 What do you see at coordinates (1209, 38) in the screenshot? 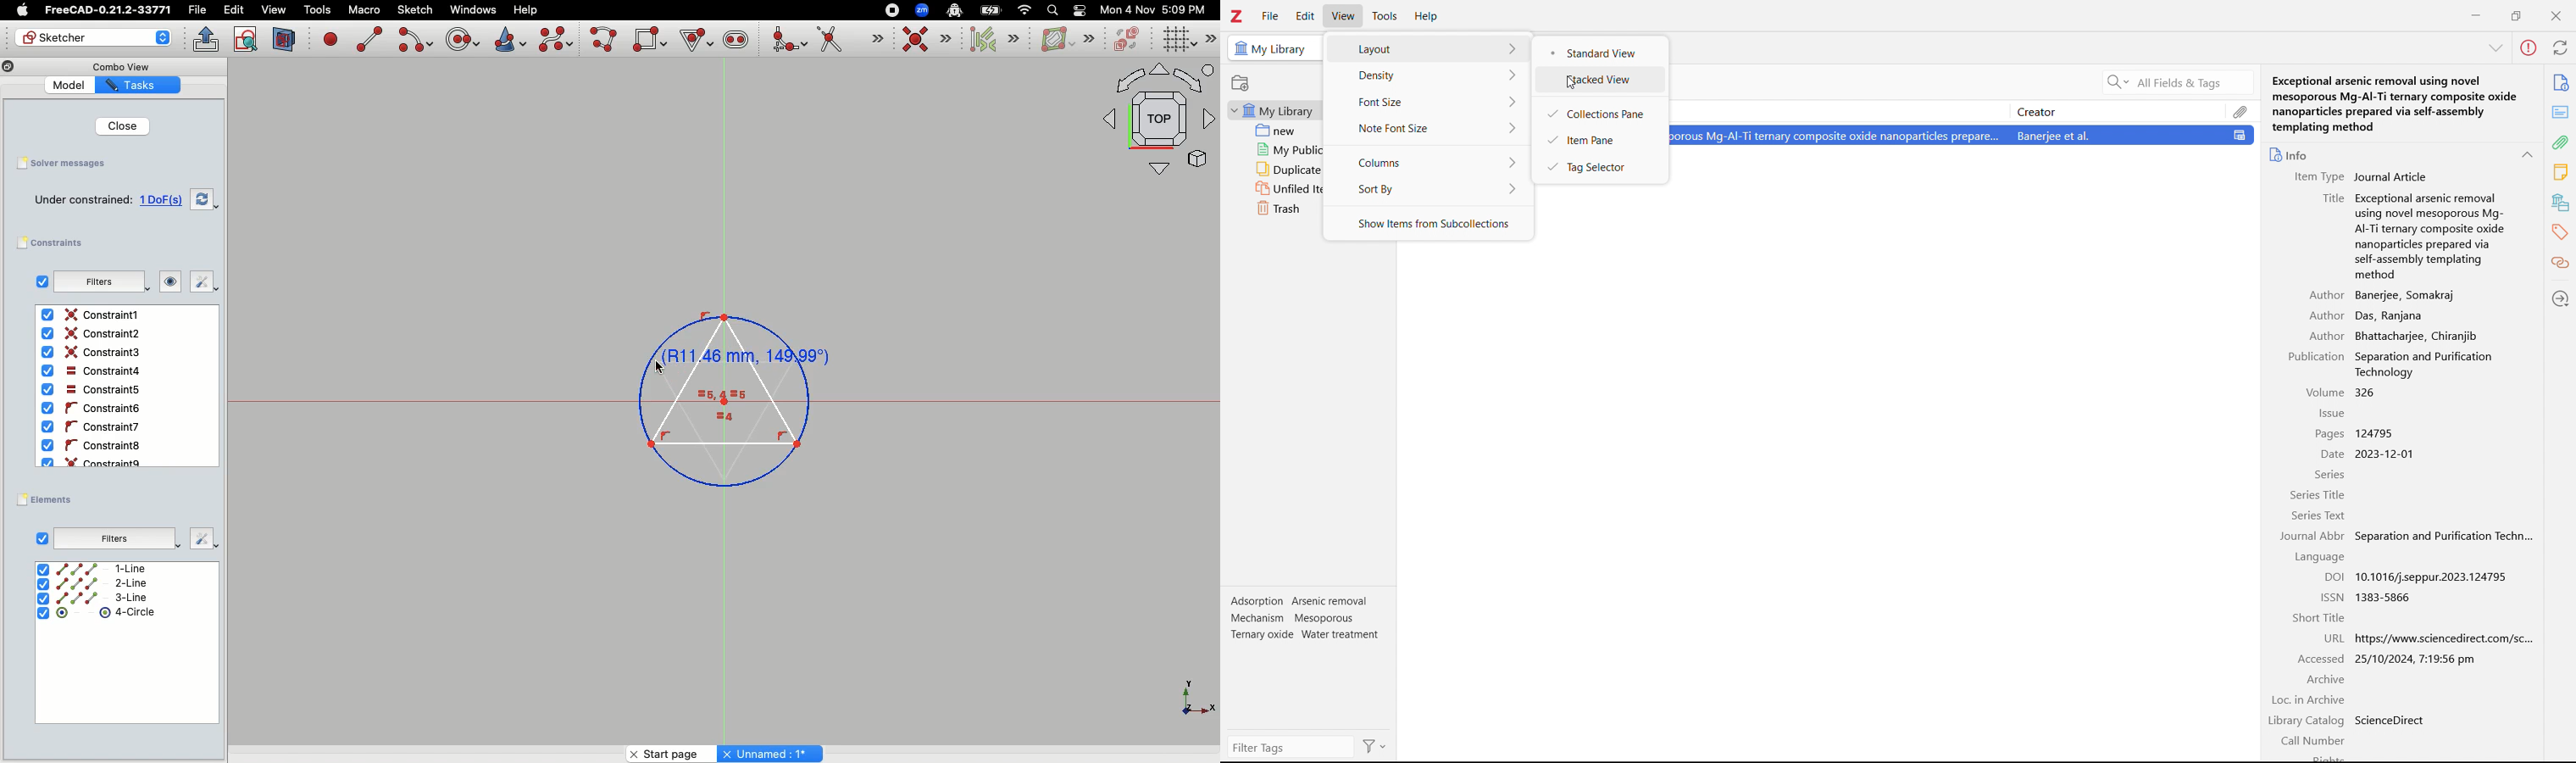
I see `Sketch editor tools` at bounding box center [1209, 38].